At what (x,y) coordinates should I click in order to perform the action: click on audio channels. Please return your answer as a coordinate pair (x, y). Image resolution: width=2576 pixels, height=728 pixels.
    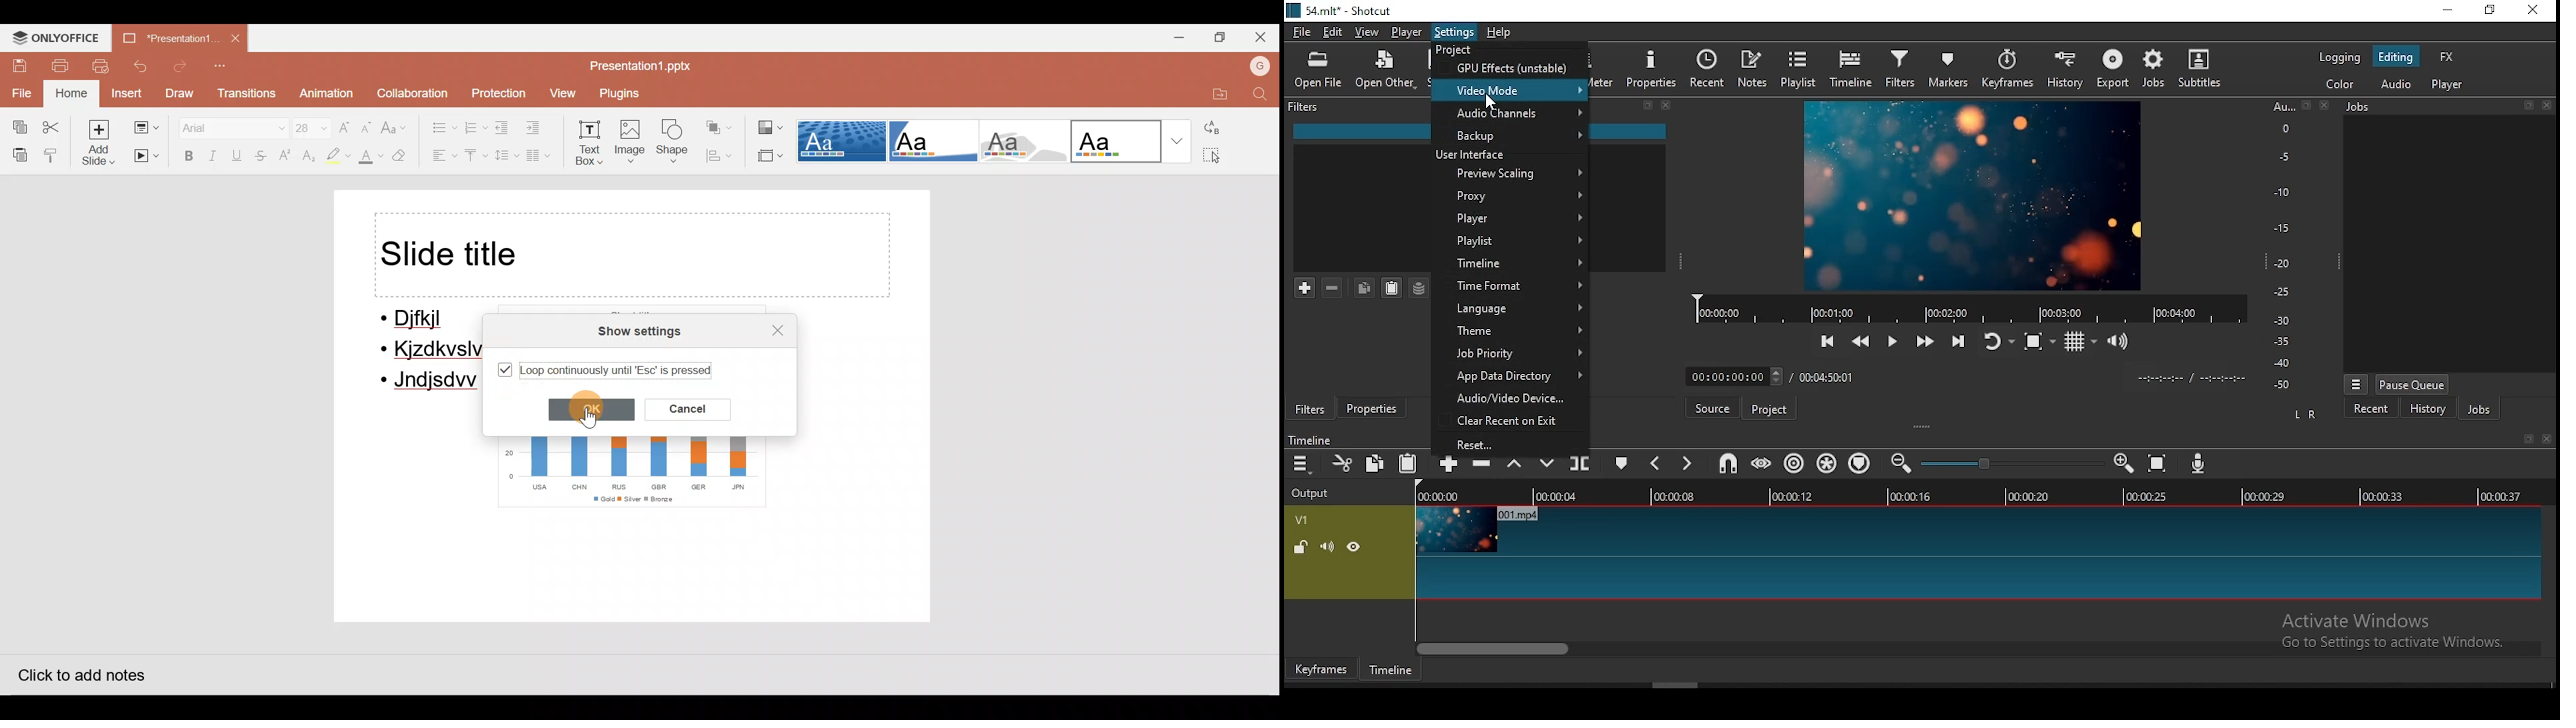
    Looking at the image, I should click on (1512, 113).